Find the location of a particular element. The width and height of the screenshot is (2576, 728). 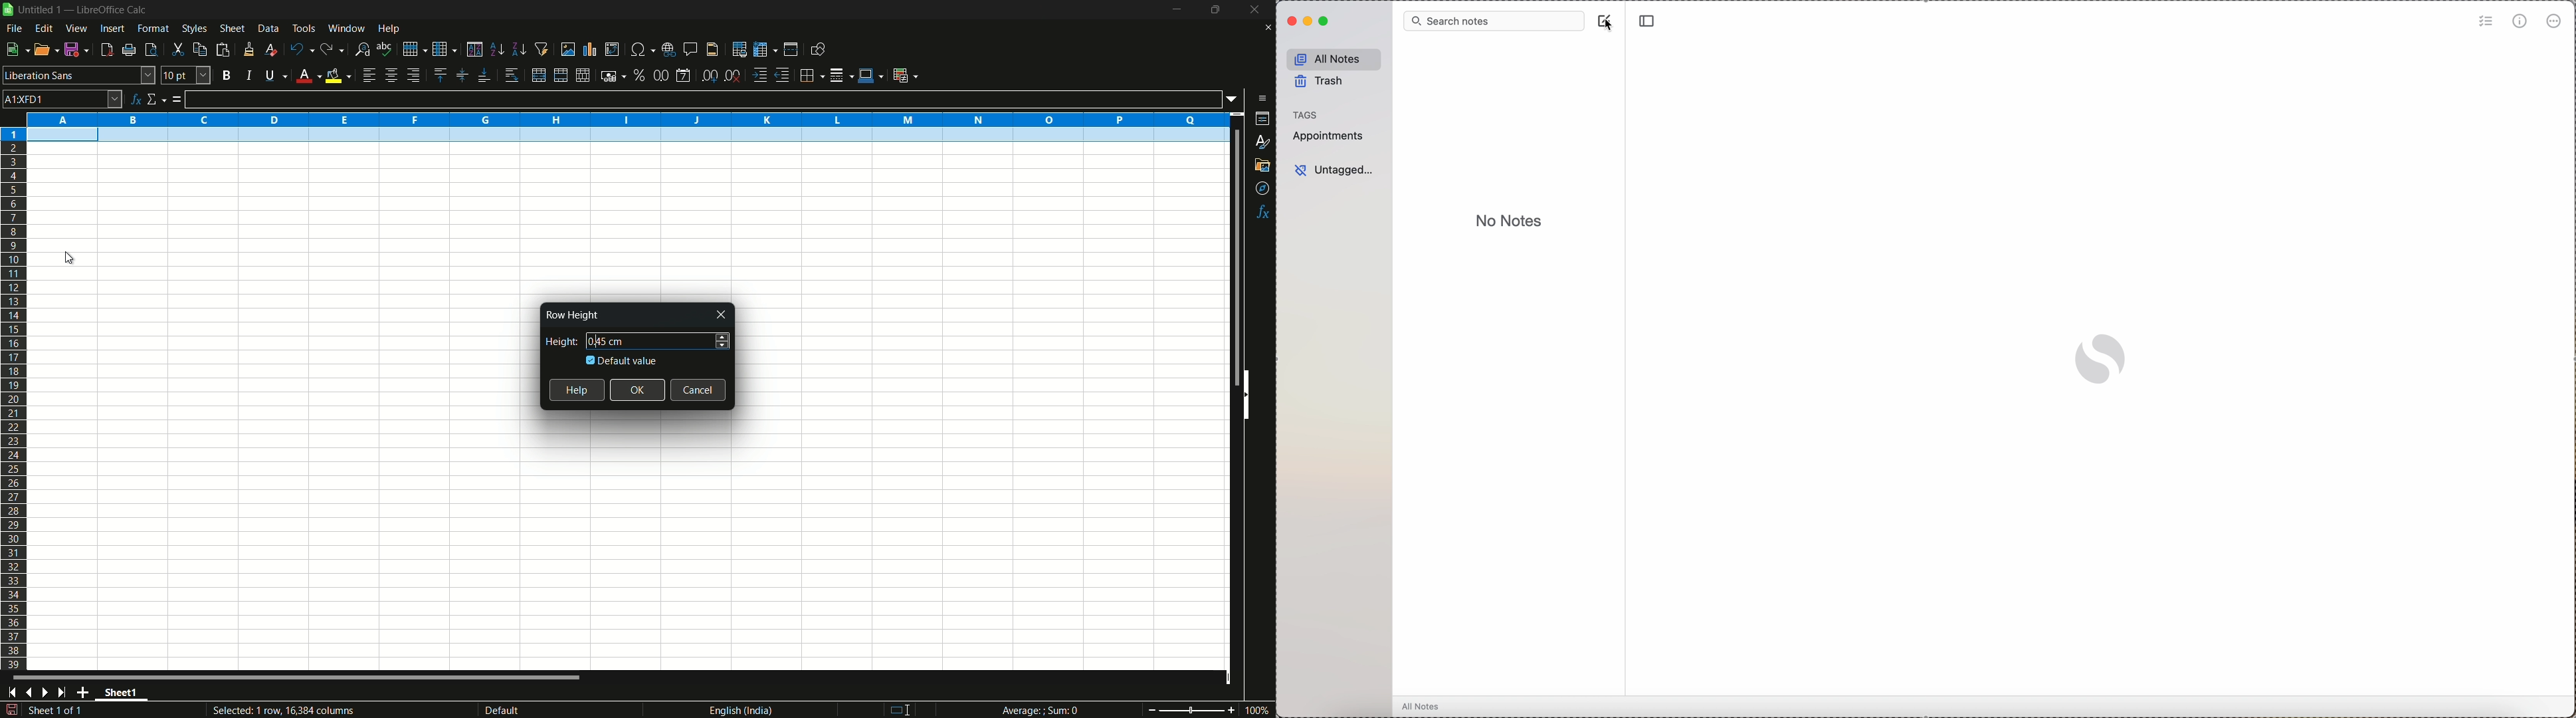

show draw functions is located at coordinates (817, 49).